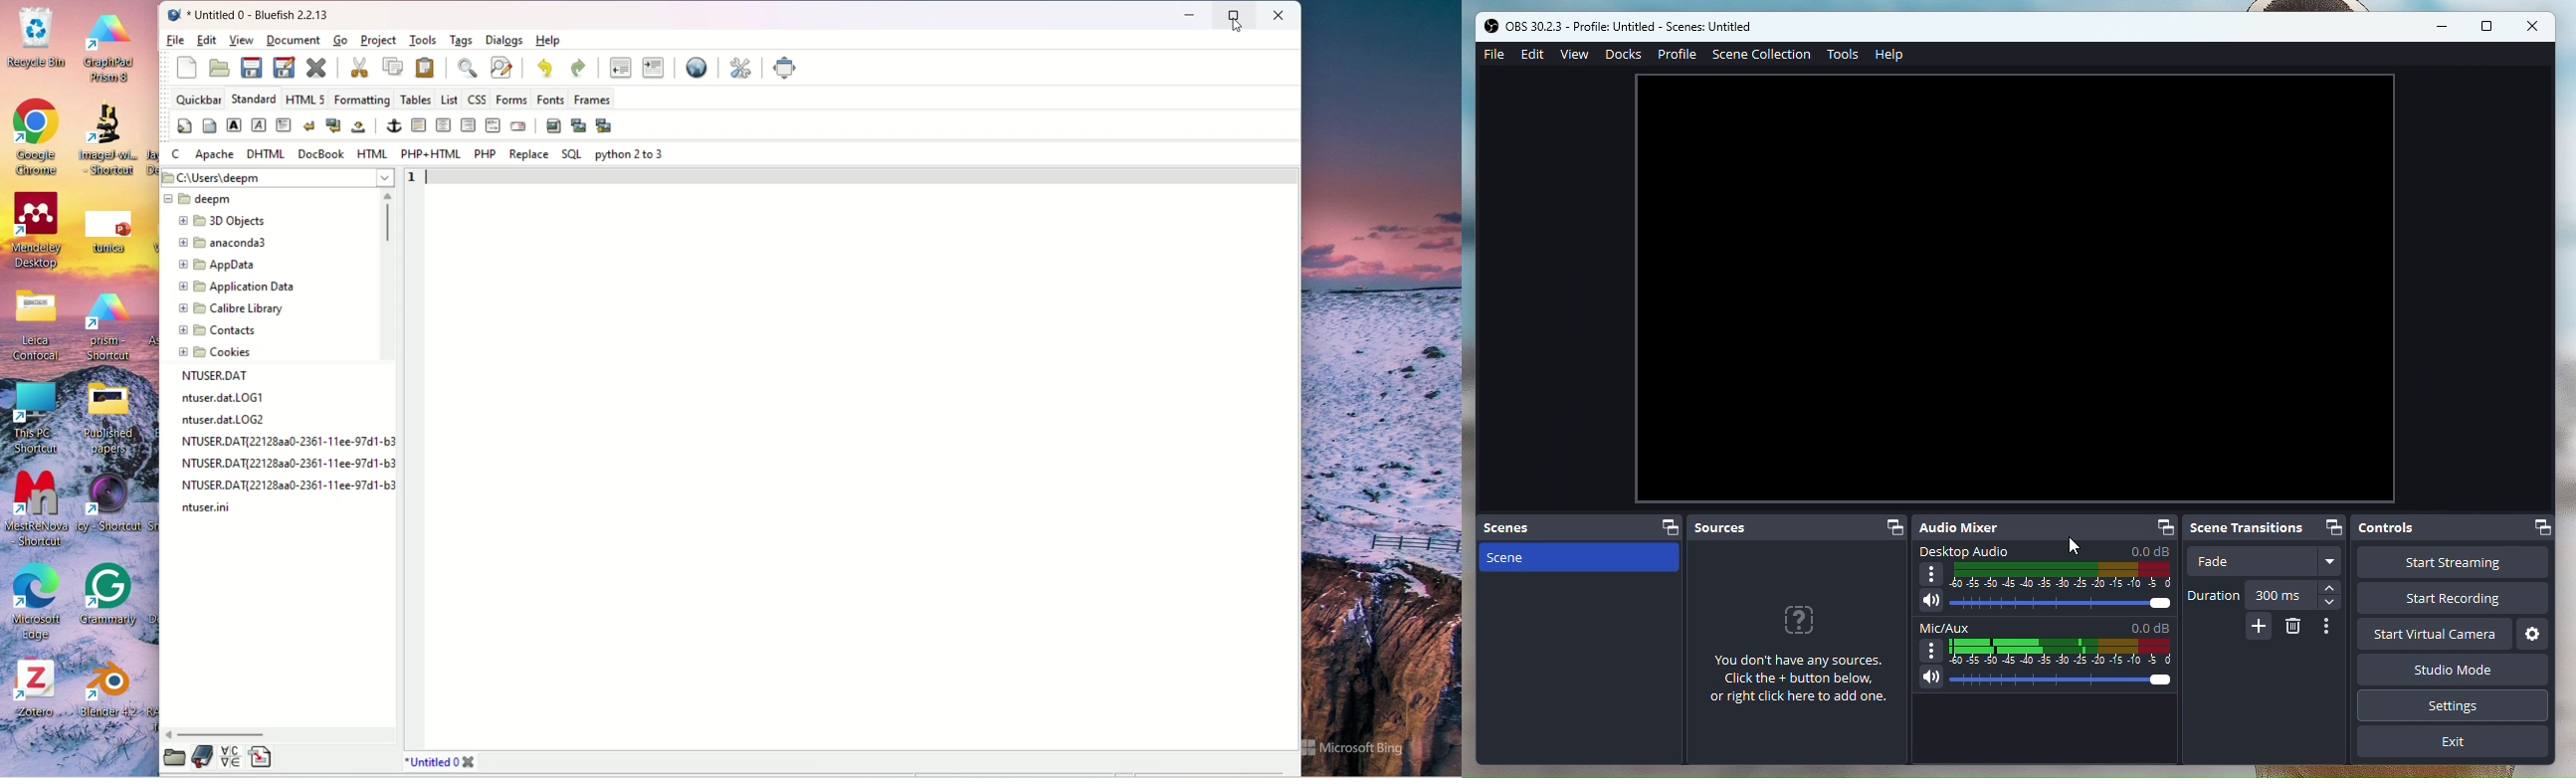  Describe the element at coordinates (317, 69) in the screenshot. I see `close current file` at that location.